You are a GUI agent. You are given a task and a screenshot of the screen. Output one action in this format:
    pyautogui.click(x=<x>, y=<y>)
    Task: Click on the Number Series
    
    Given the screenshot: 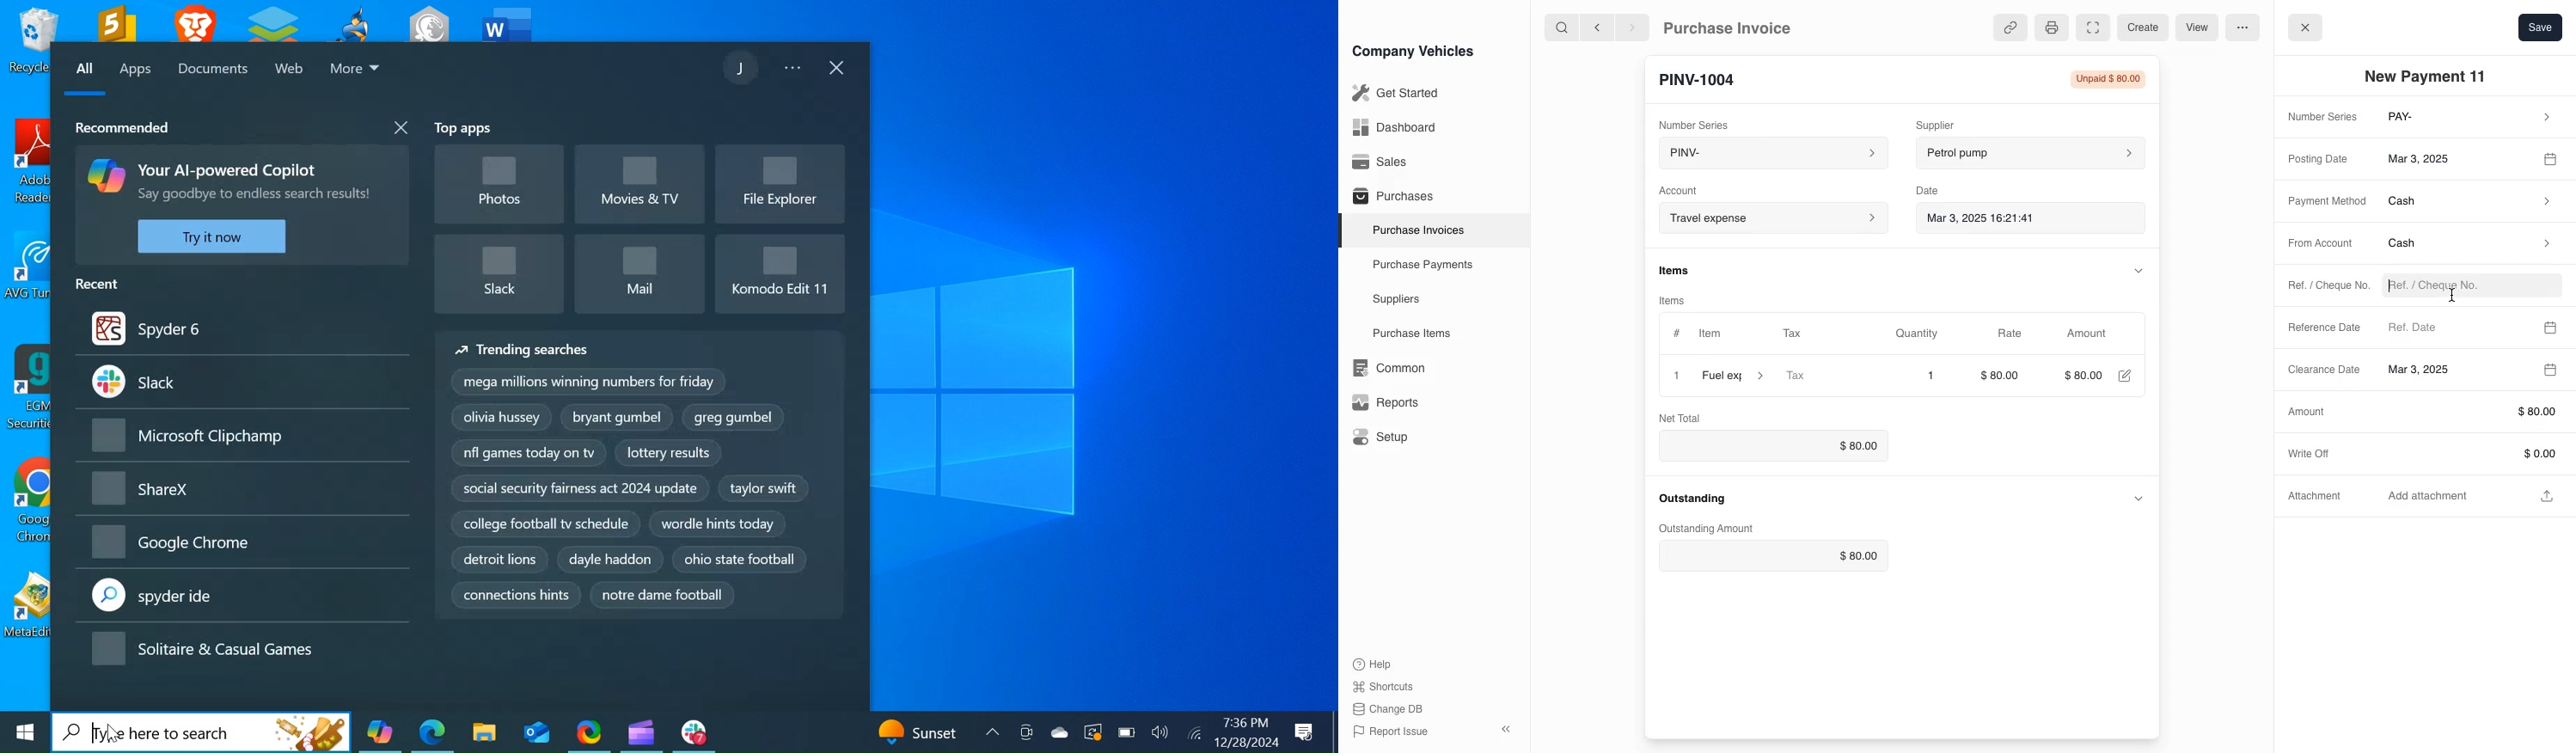 What is the action you would take?
    pyautogui.click(x=1698, y=121)
    